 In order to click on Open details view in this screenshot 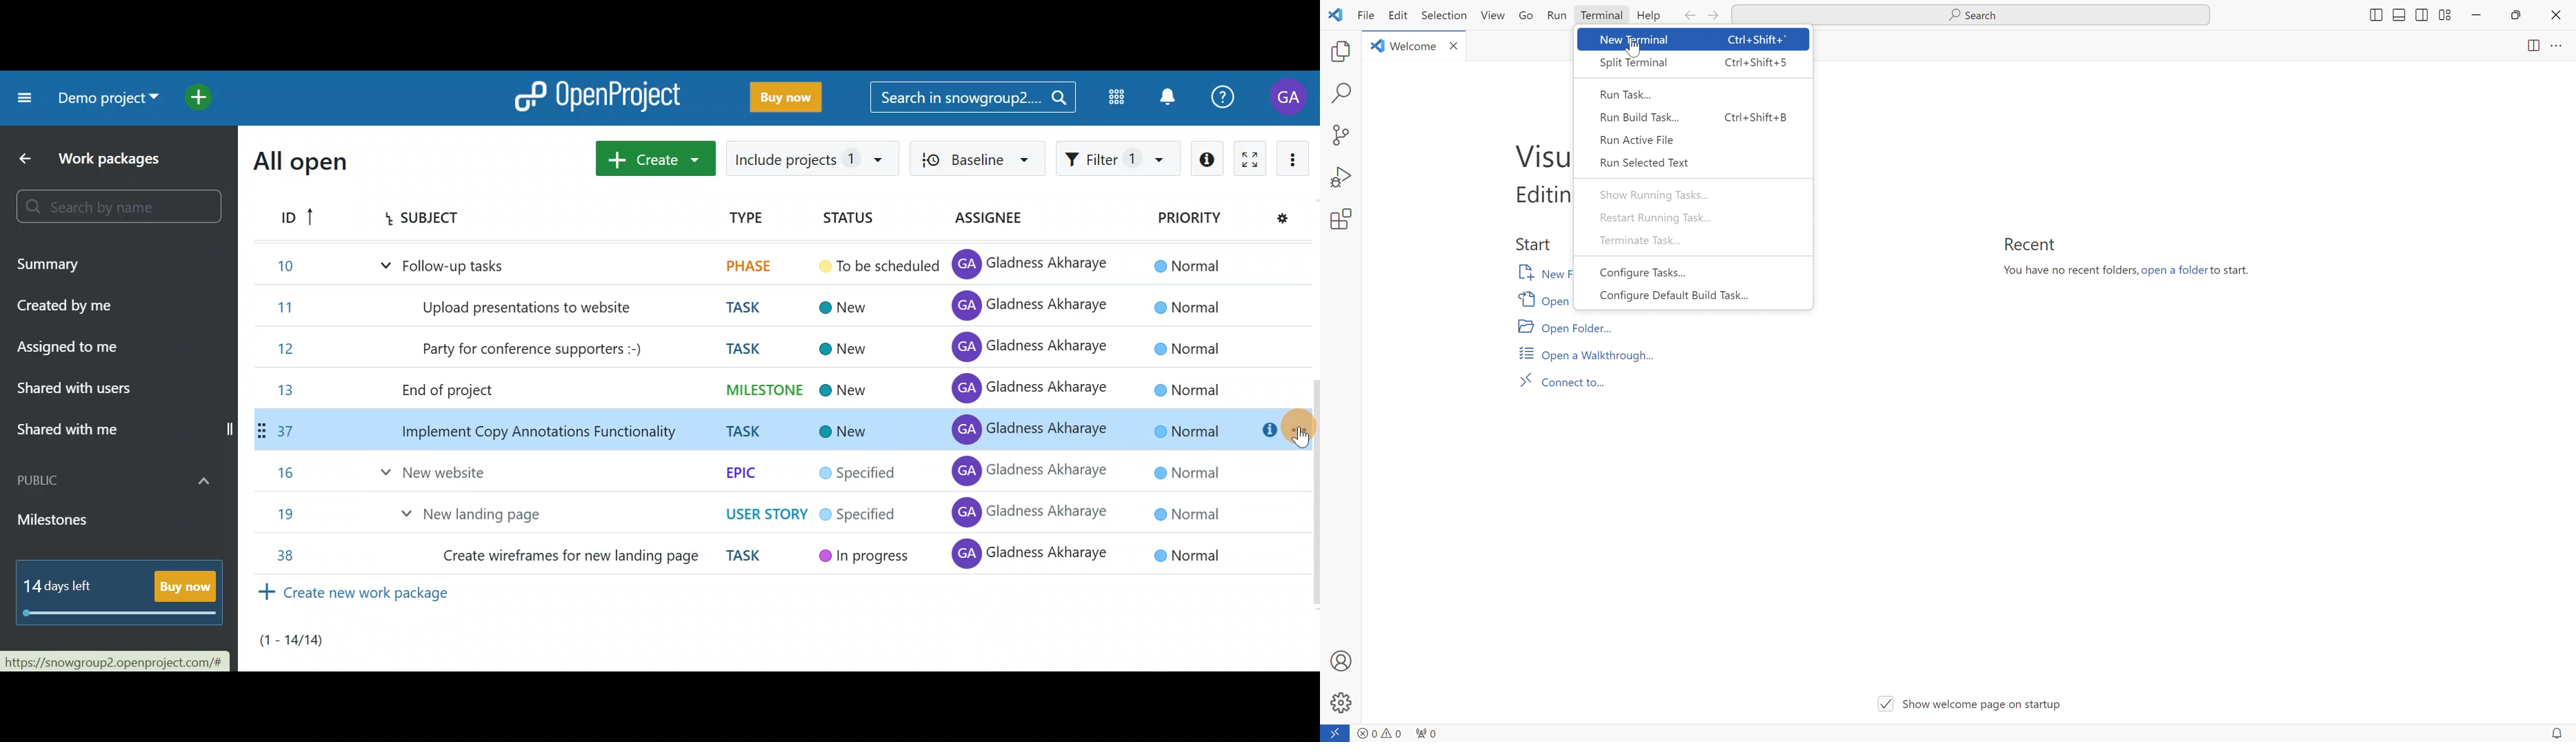, I will do `click(1277, 425)`.